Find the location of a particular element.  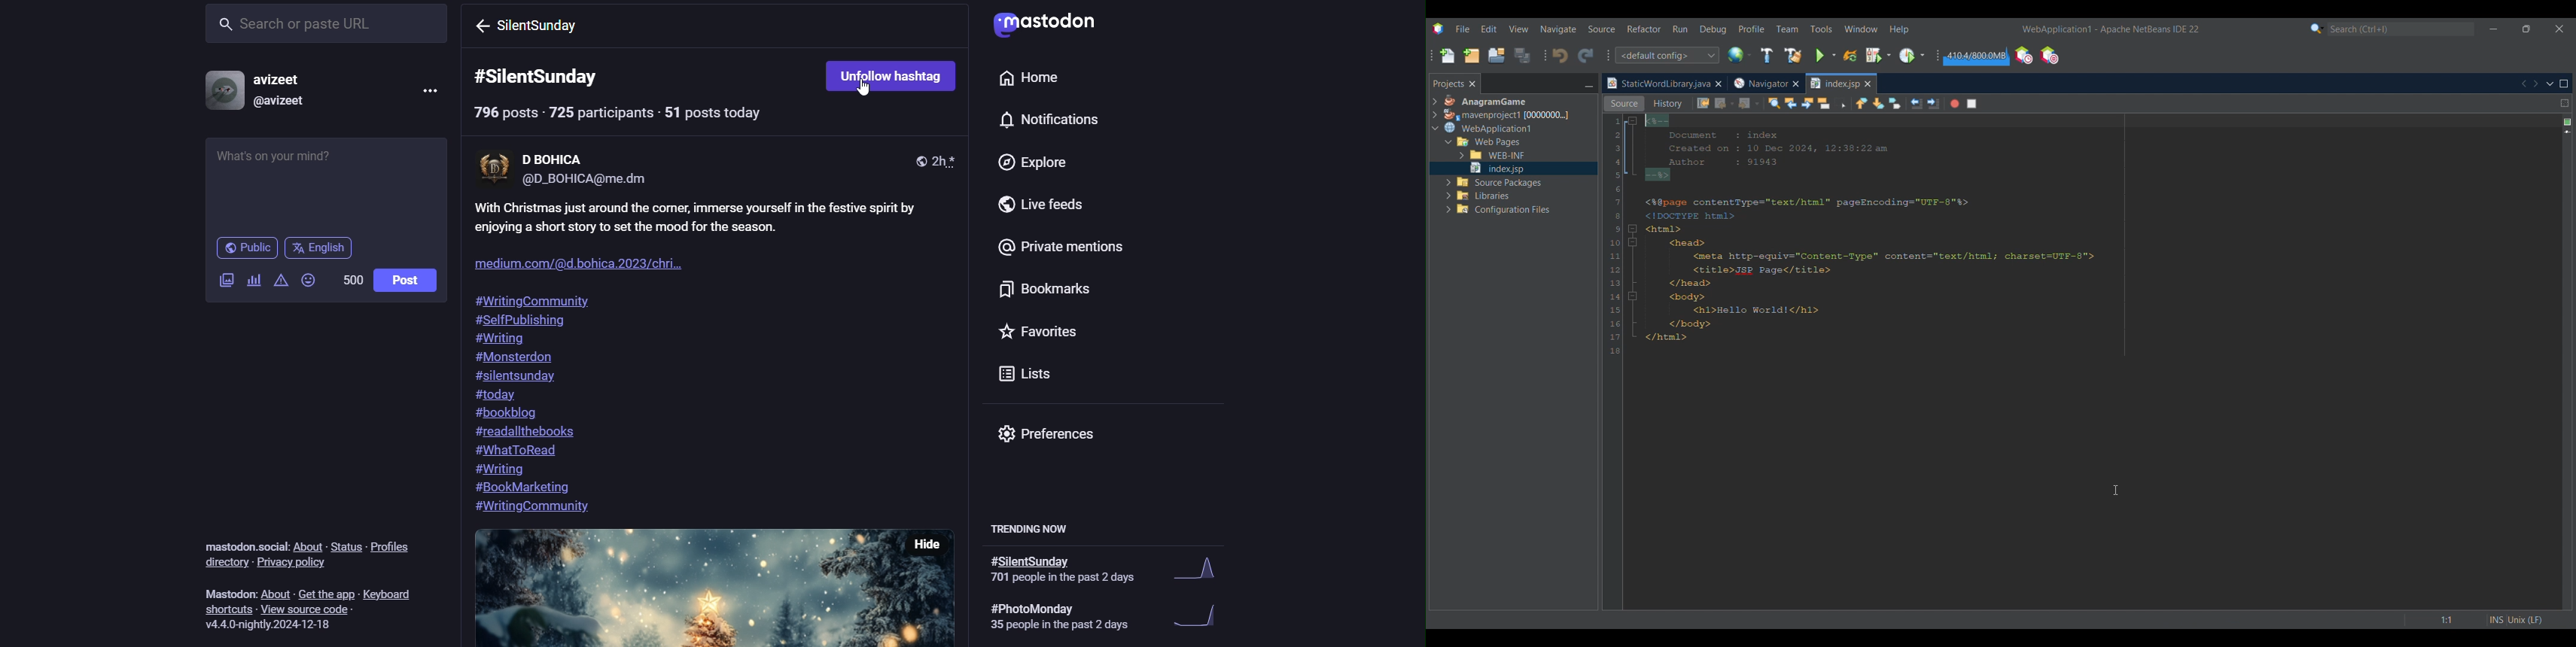

Help menu is located at coordinates (1899, 29).